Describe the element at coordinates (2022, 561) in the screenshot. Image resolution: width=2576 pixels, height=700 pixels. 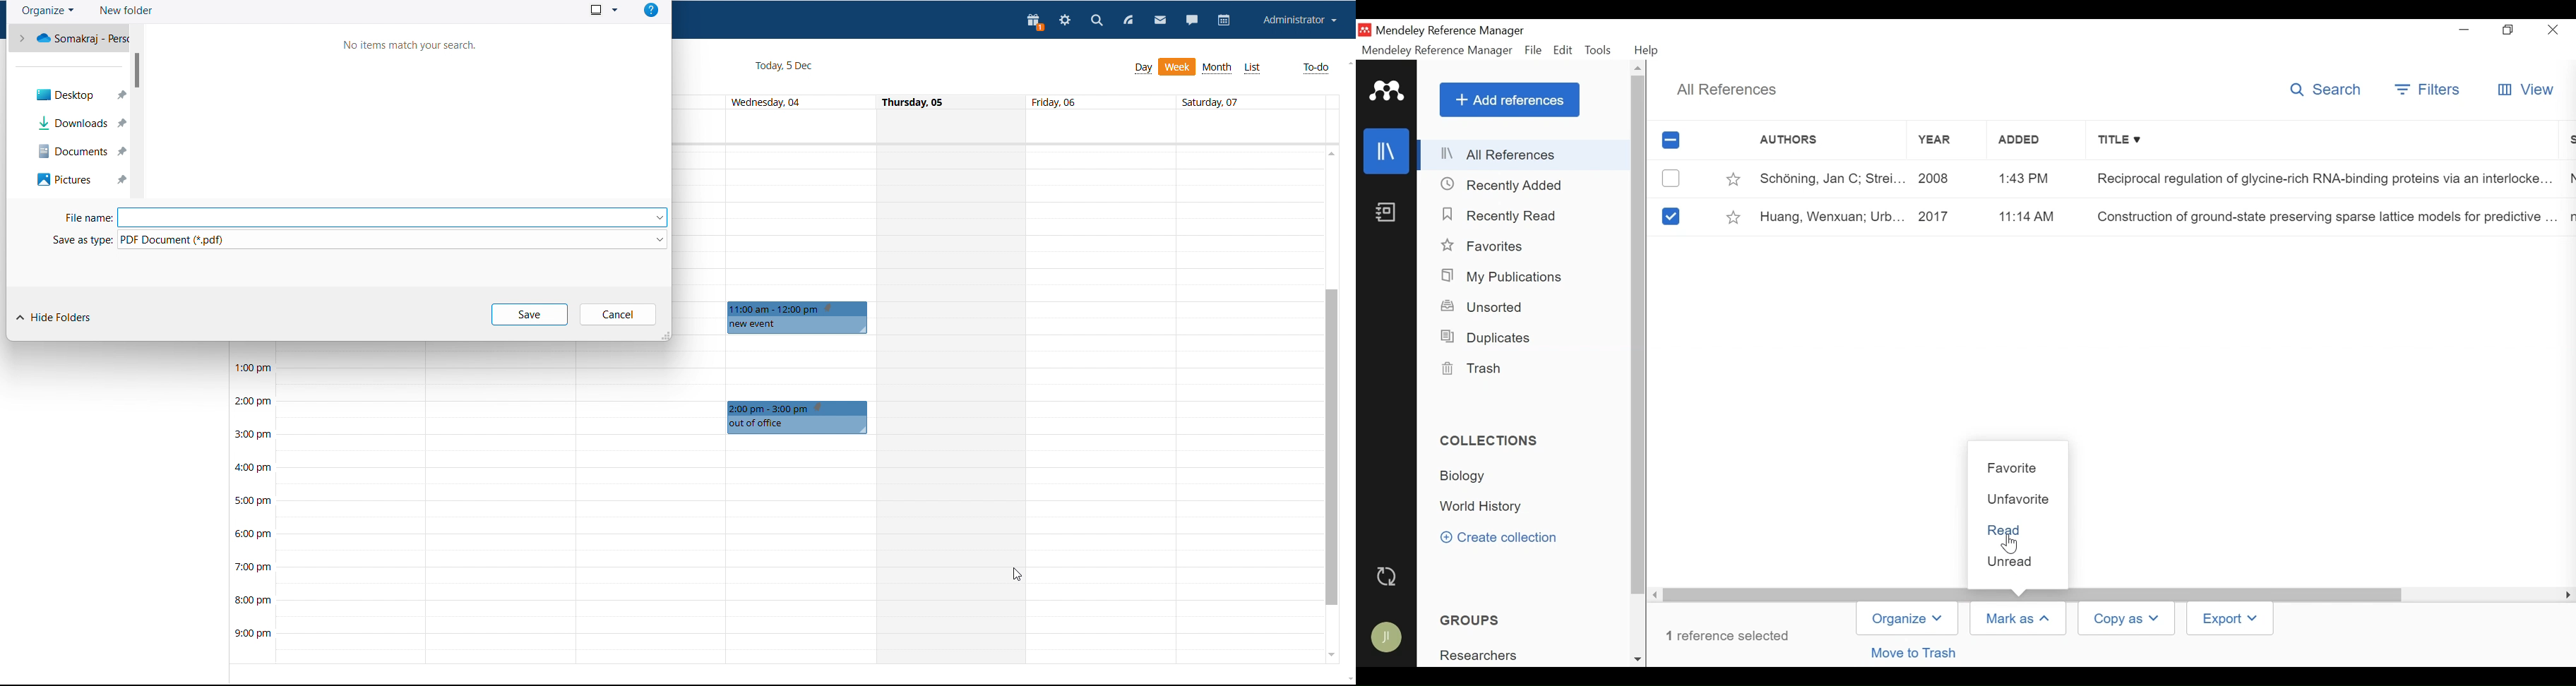
I see `Unread` at that location.